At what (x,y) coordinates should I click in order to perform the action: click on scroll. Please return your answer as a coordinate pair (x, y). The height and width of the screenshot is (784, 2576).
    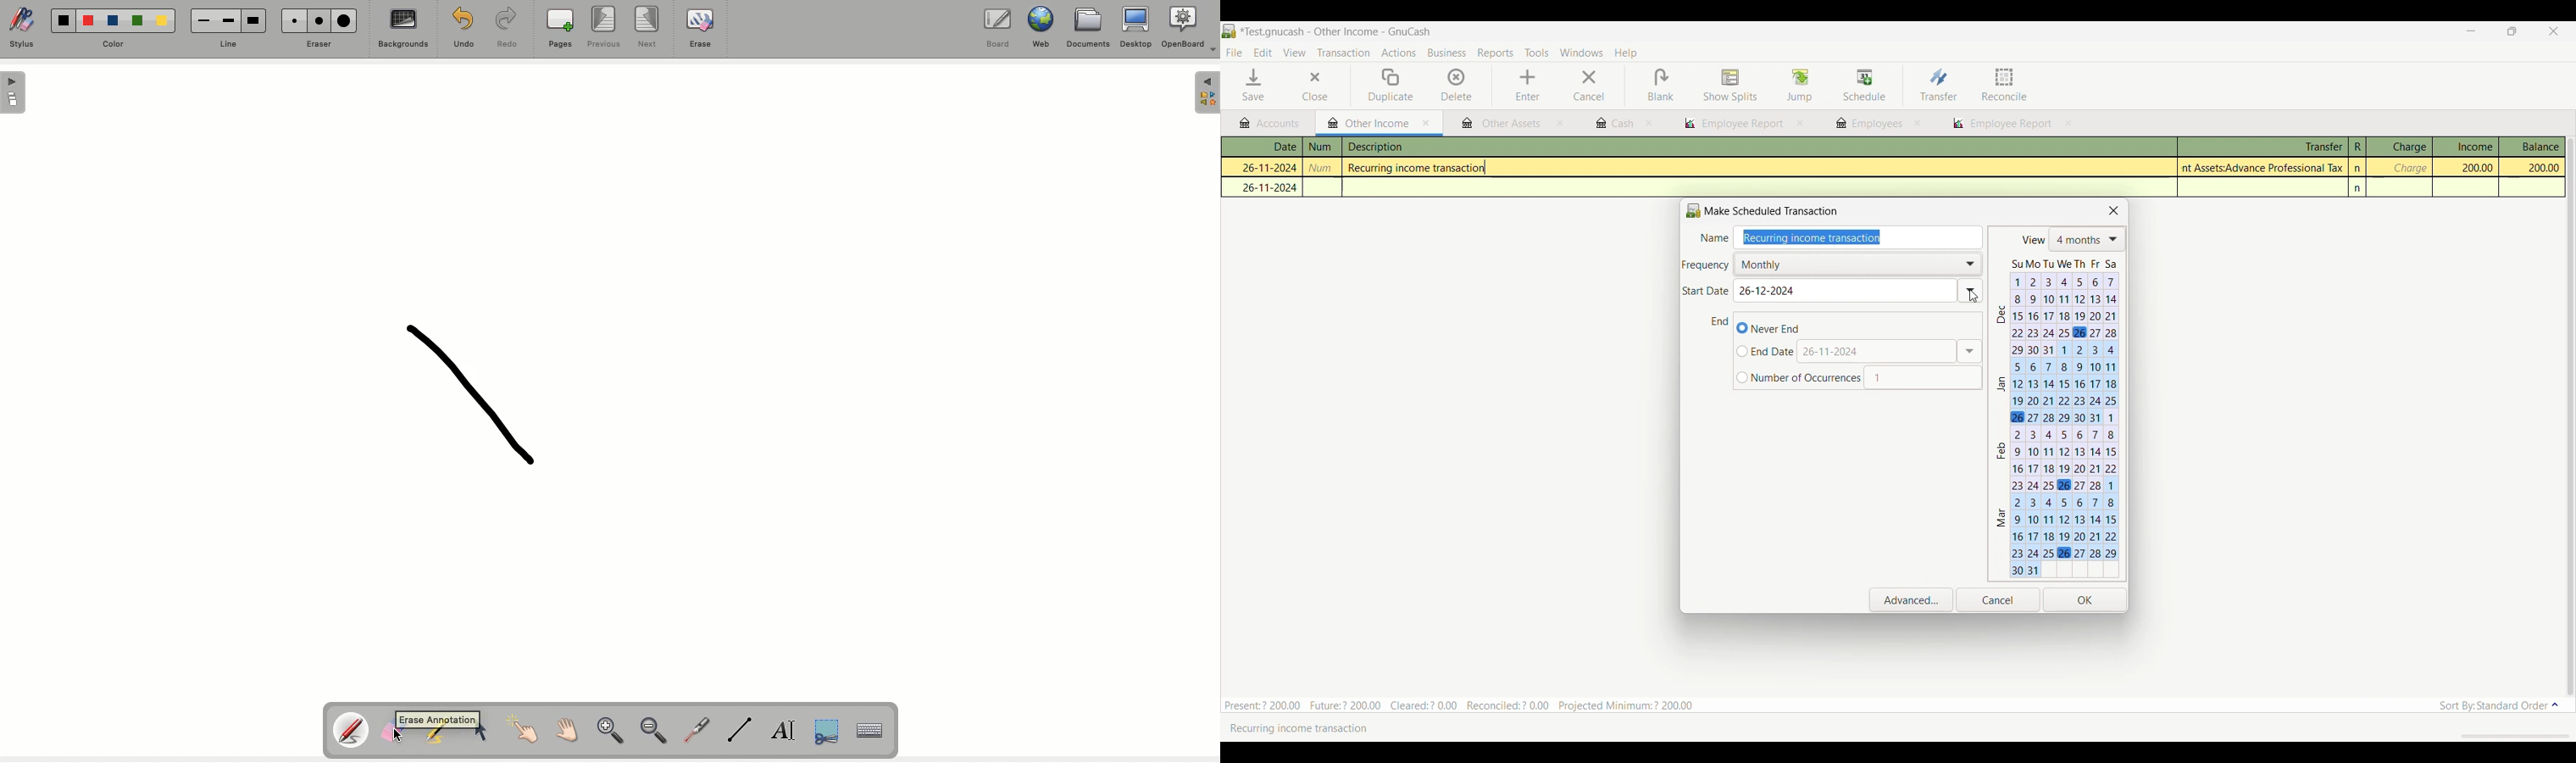
    Looking at the image, I should click on (2508, 735).